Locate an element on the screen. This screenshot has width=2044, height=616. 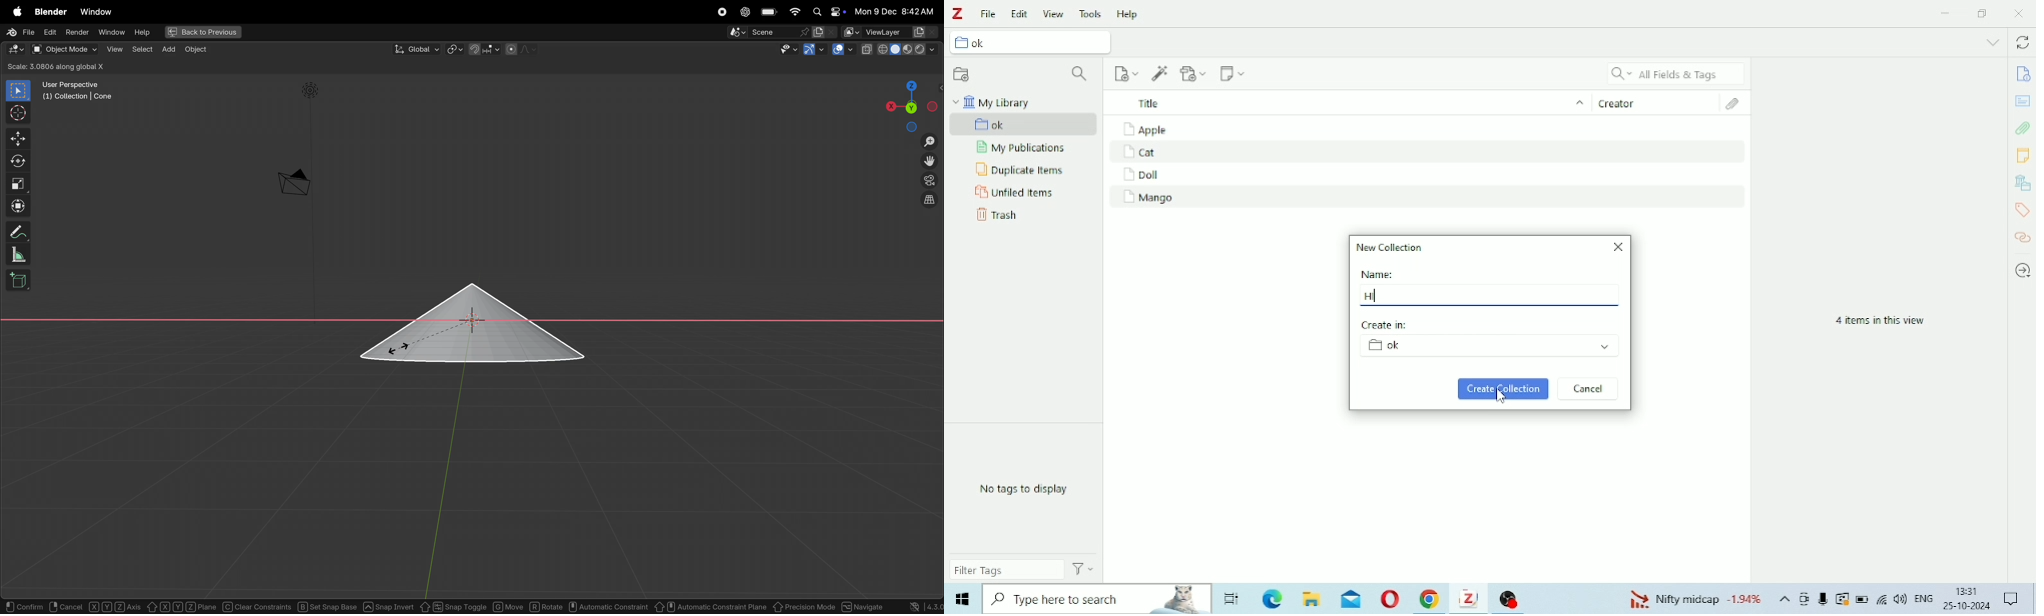
wifi is located at coordinates (795, 12).